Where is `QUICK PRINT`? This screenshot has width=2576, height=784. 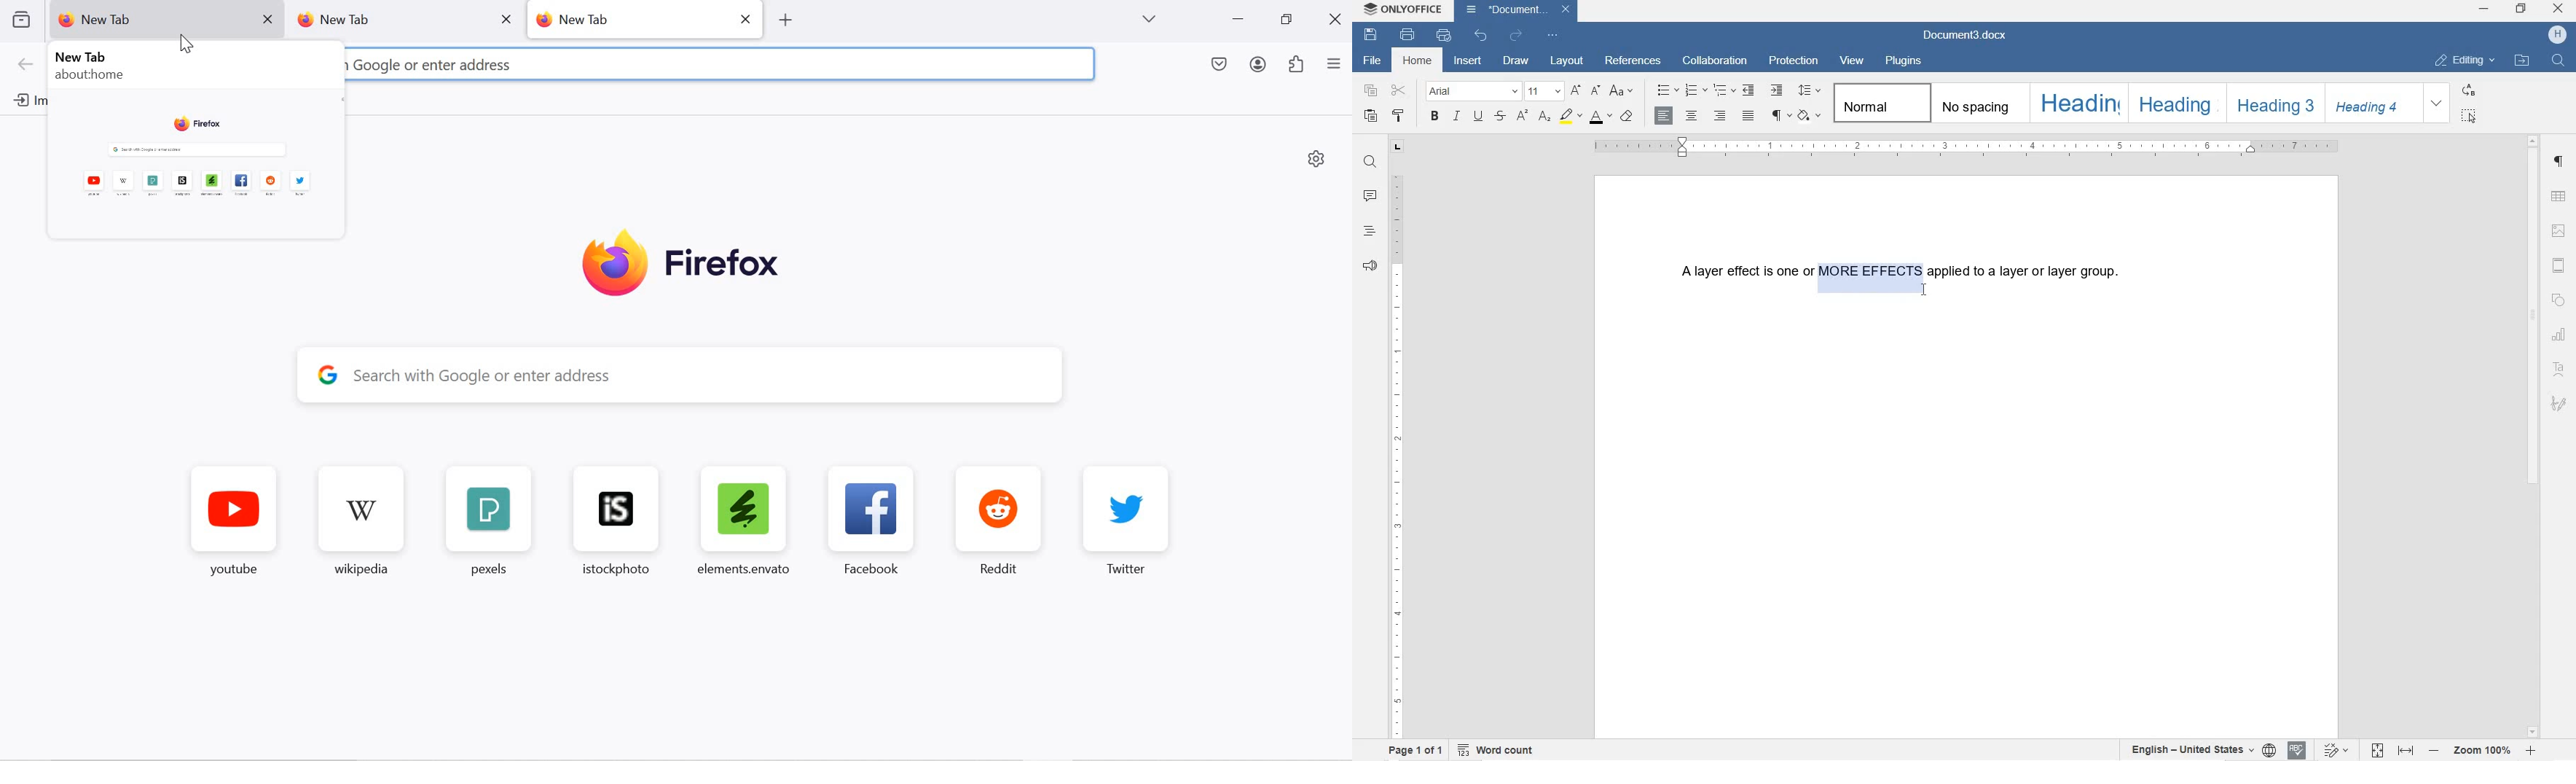
QUICK PRINT is located at coordinates (1443, 36).